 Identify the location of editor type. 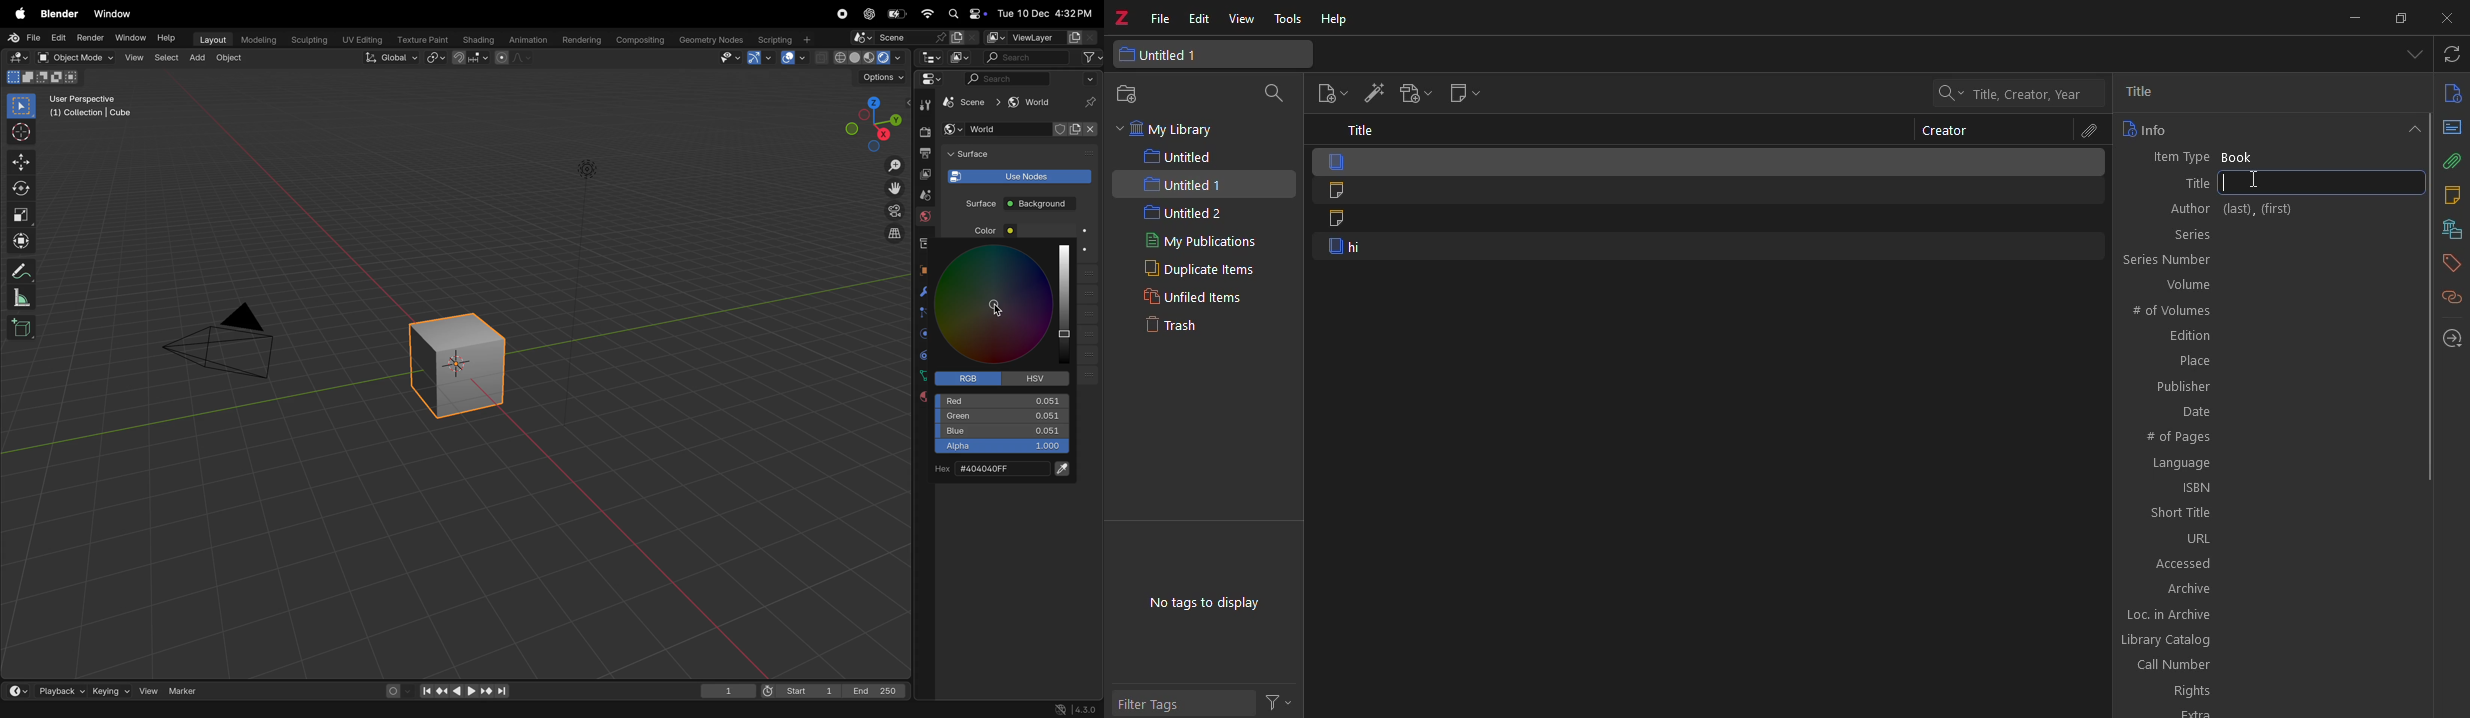
(20, 58).